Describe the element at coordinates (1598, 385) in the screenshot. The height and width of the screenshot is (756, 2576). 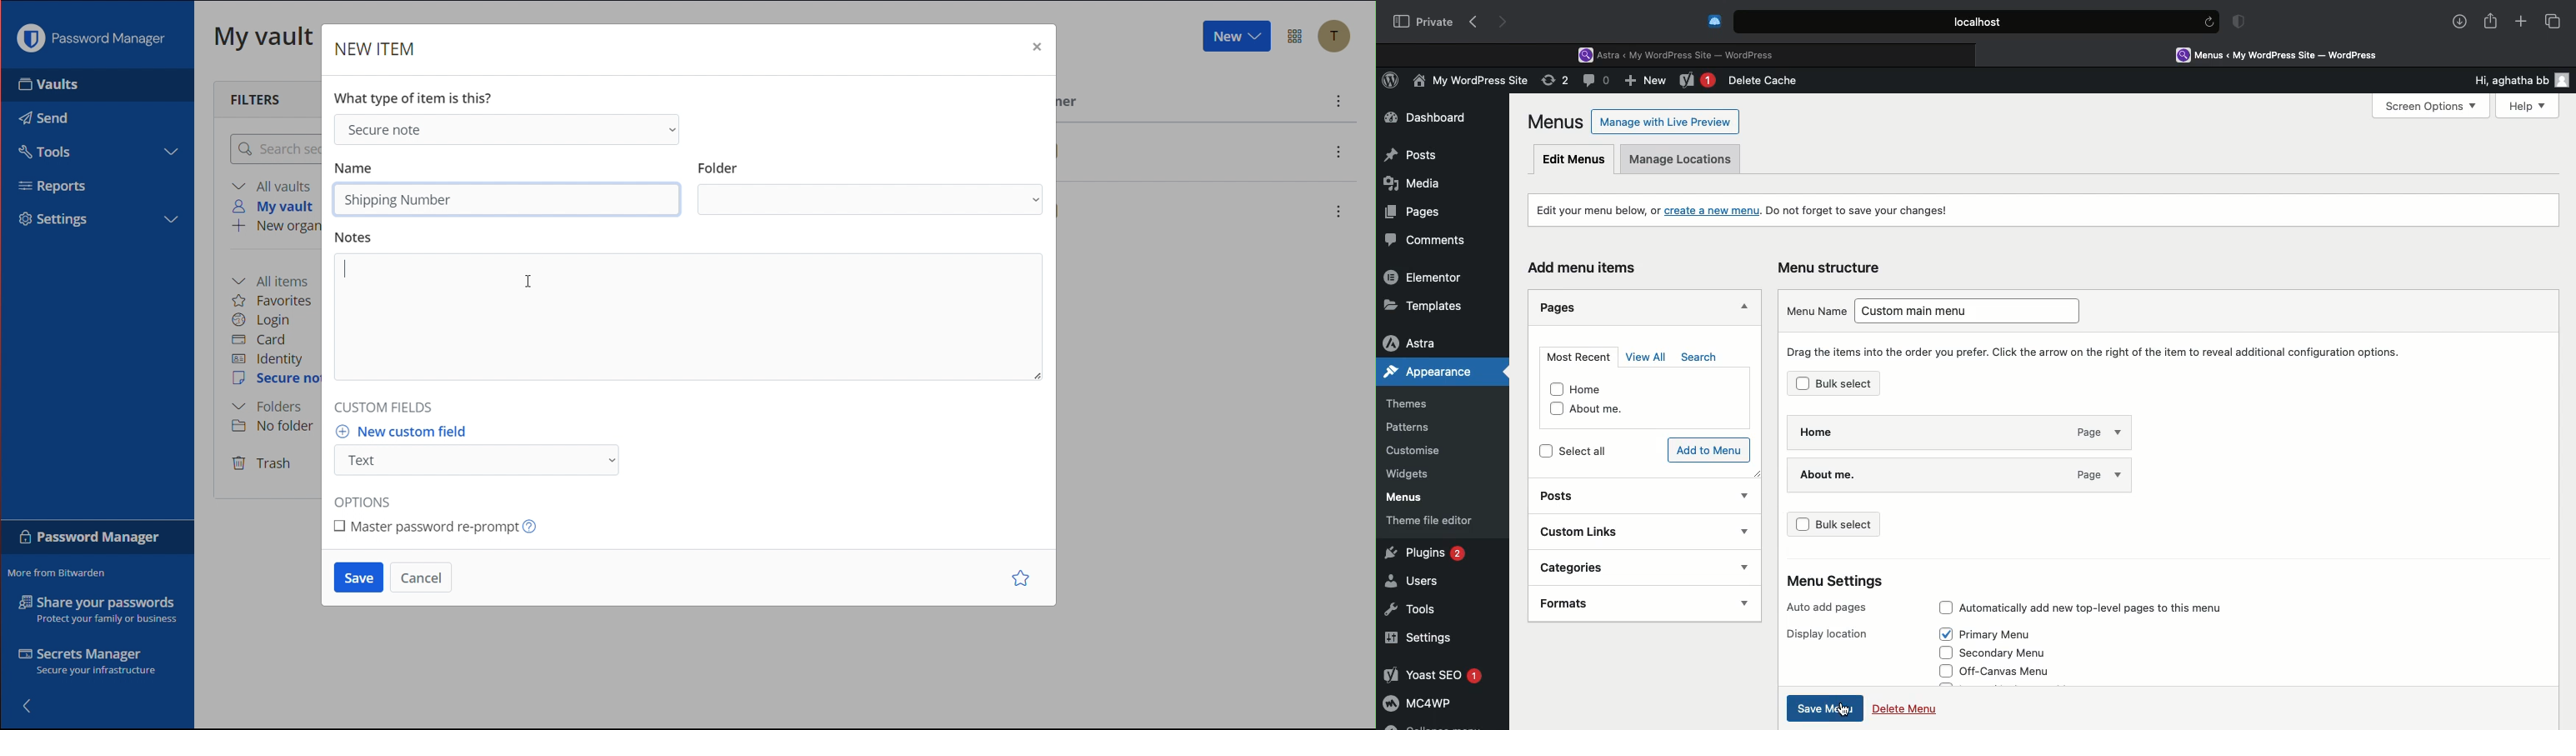
I see `Home` at that location.